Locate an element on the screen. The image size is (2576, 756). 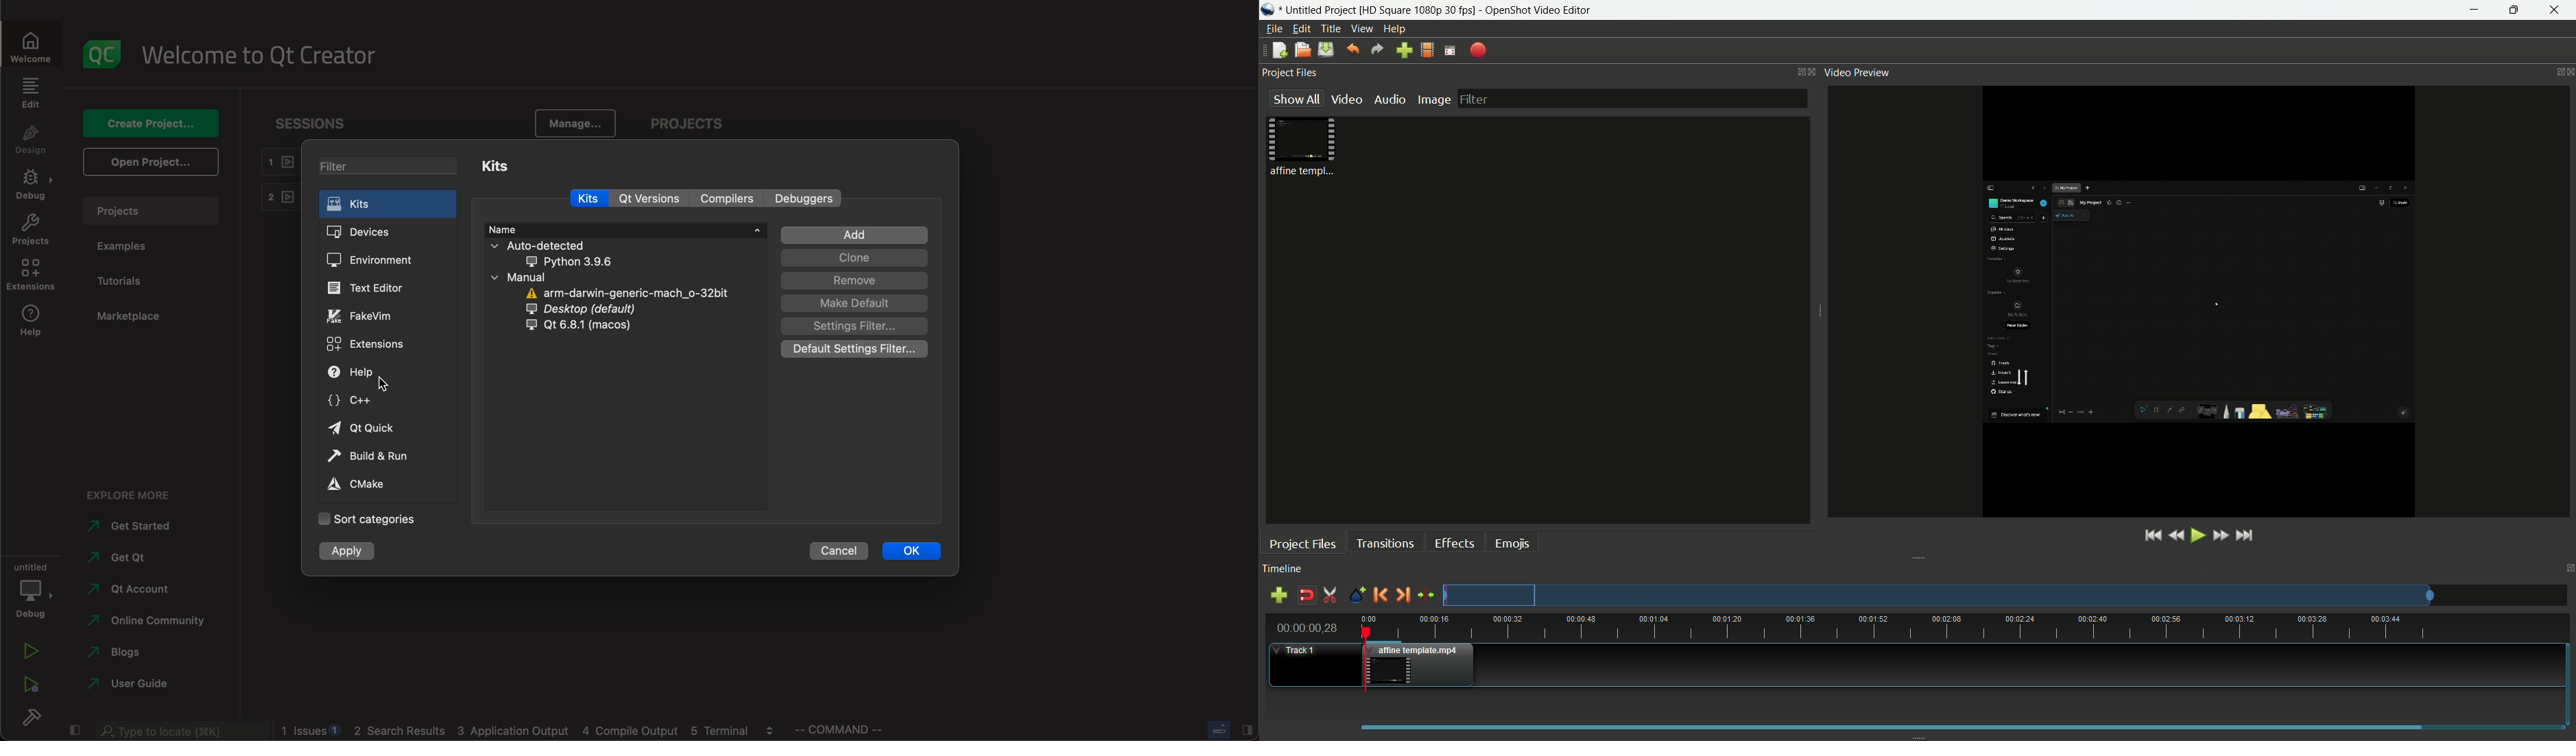
design is located at coordinates (32, 144).